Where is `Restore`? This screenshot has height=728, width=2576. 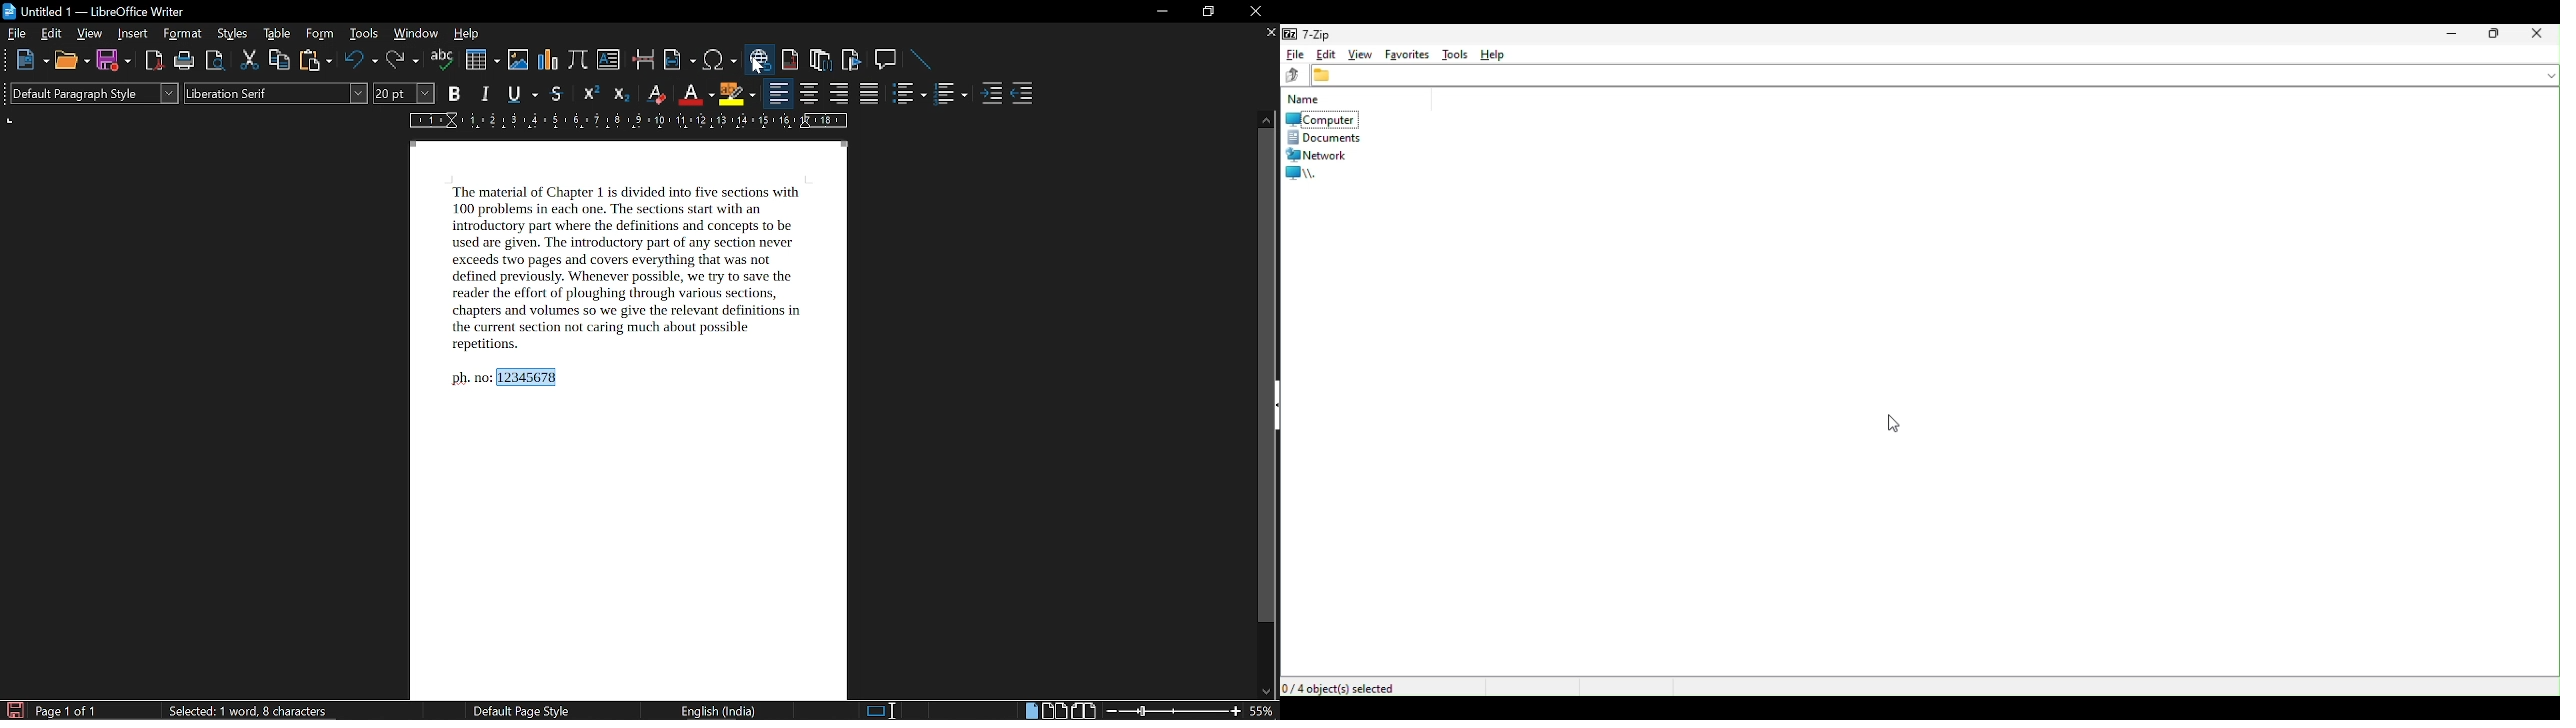
Restore is located at coordinates (2493, 34).